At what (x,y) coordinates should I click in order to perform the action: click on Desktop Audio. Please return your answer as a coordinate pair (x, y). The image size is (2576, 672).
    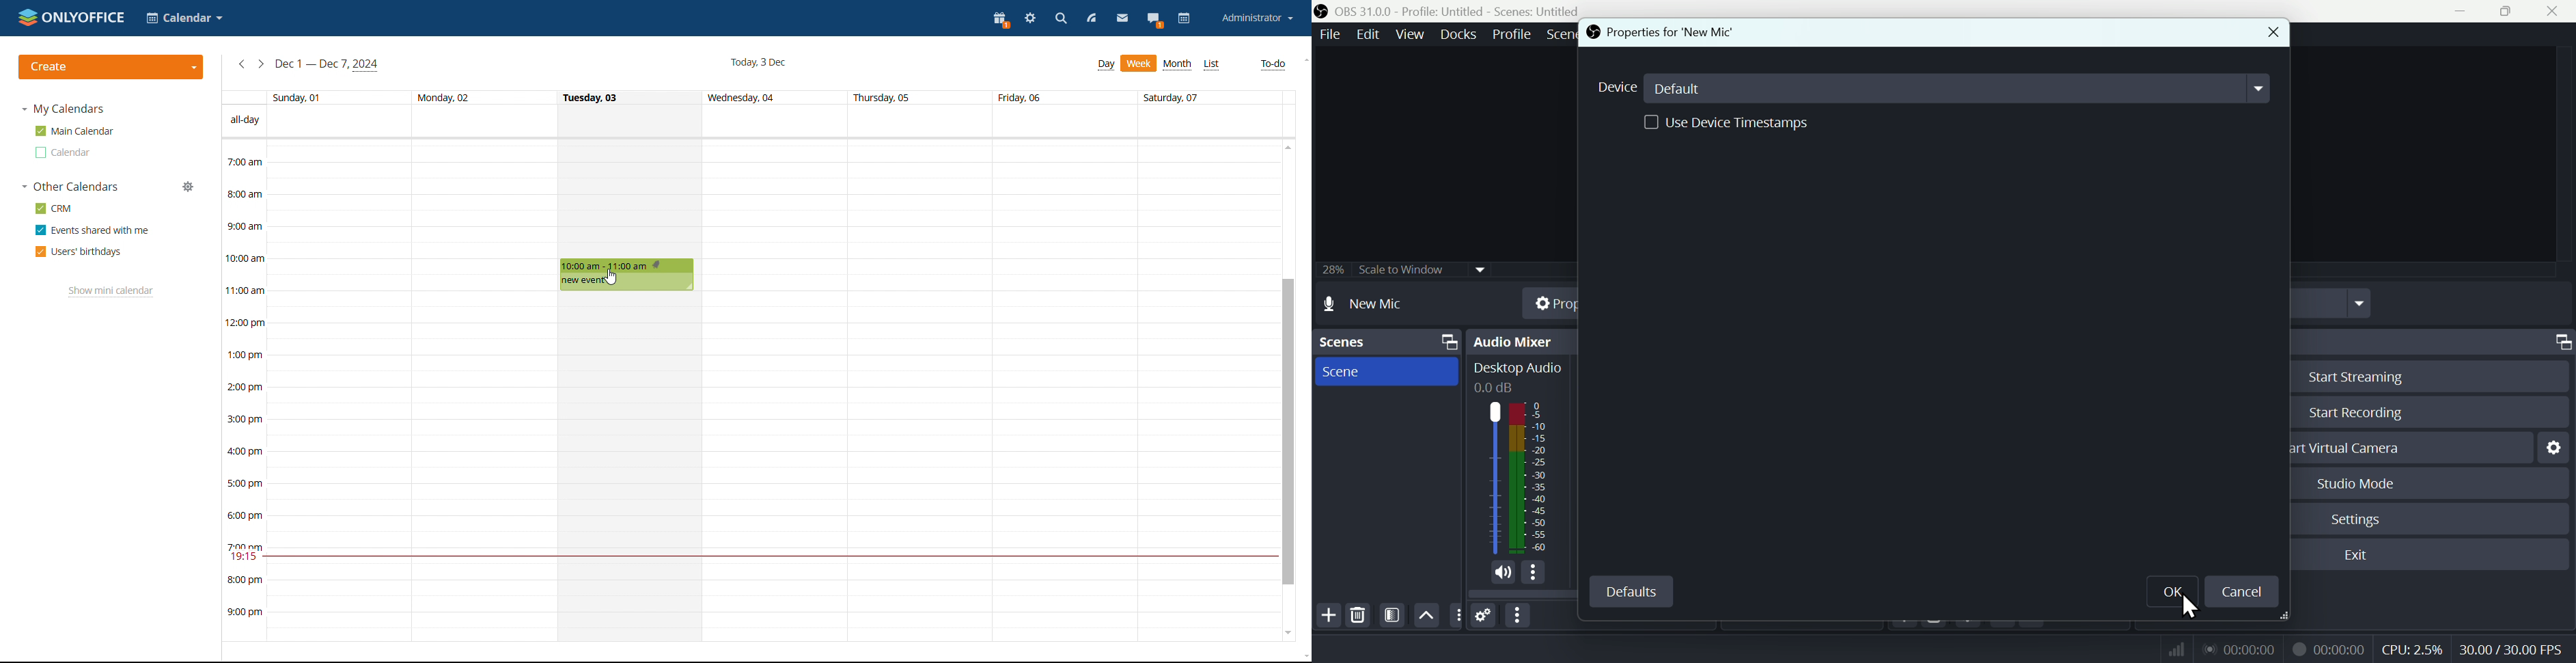
    Looking at the image, I should click on (1491, 478).